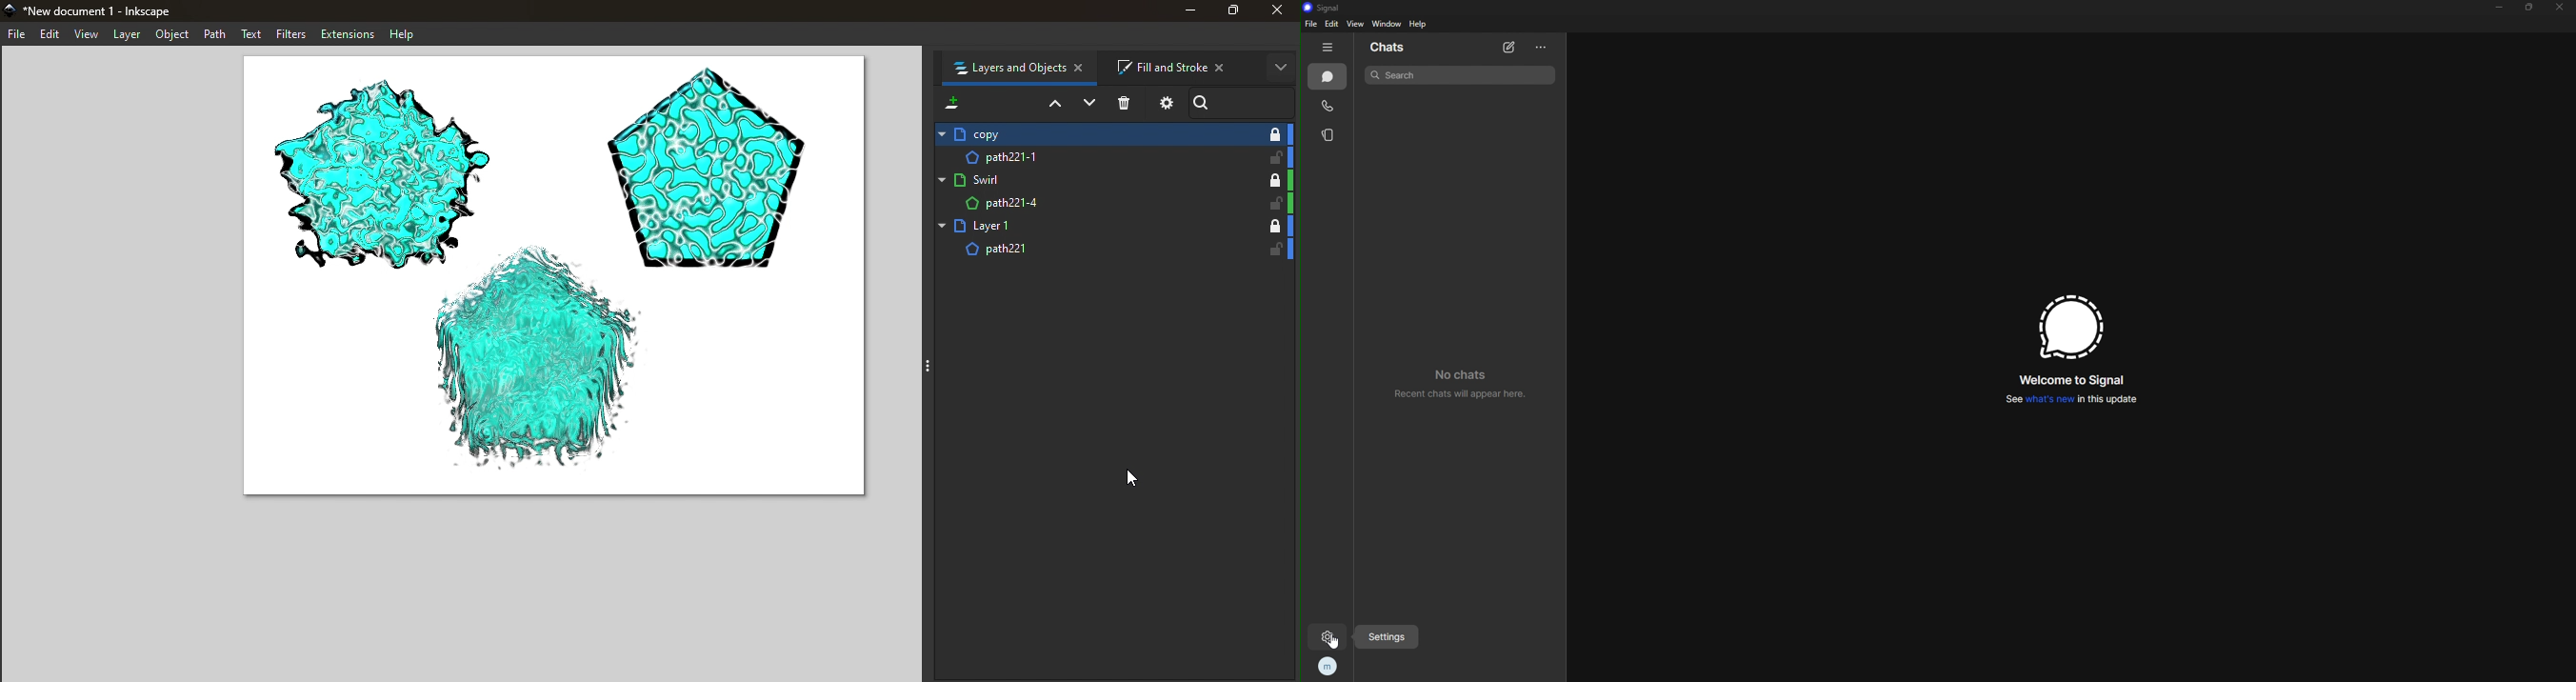  Describe the element at coordinates (1085, 134) in the screenshot. I see `copy` at that location.